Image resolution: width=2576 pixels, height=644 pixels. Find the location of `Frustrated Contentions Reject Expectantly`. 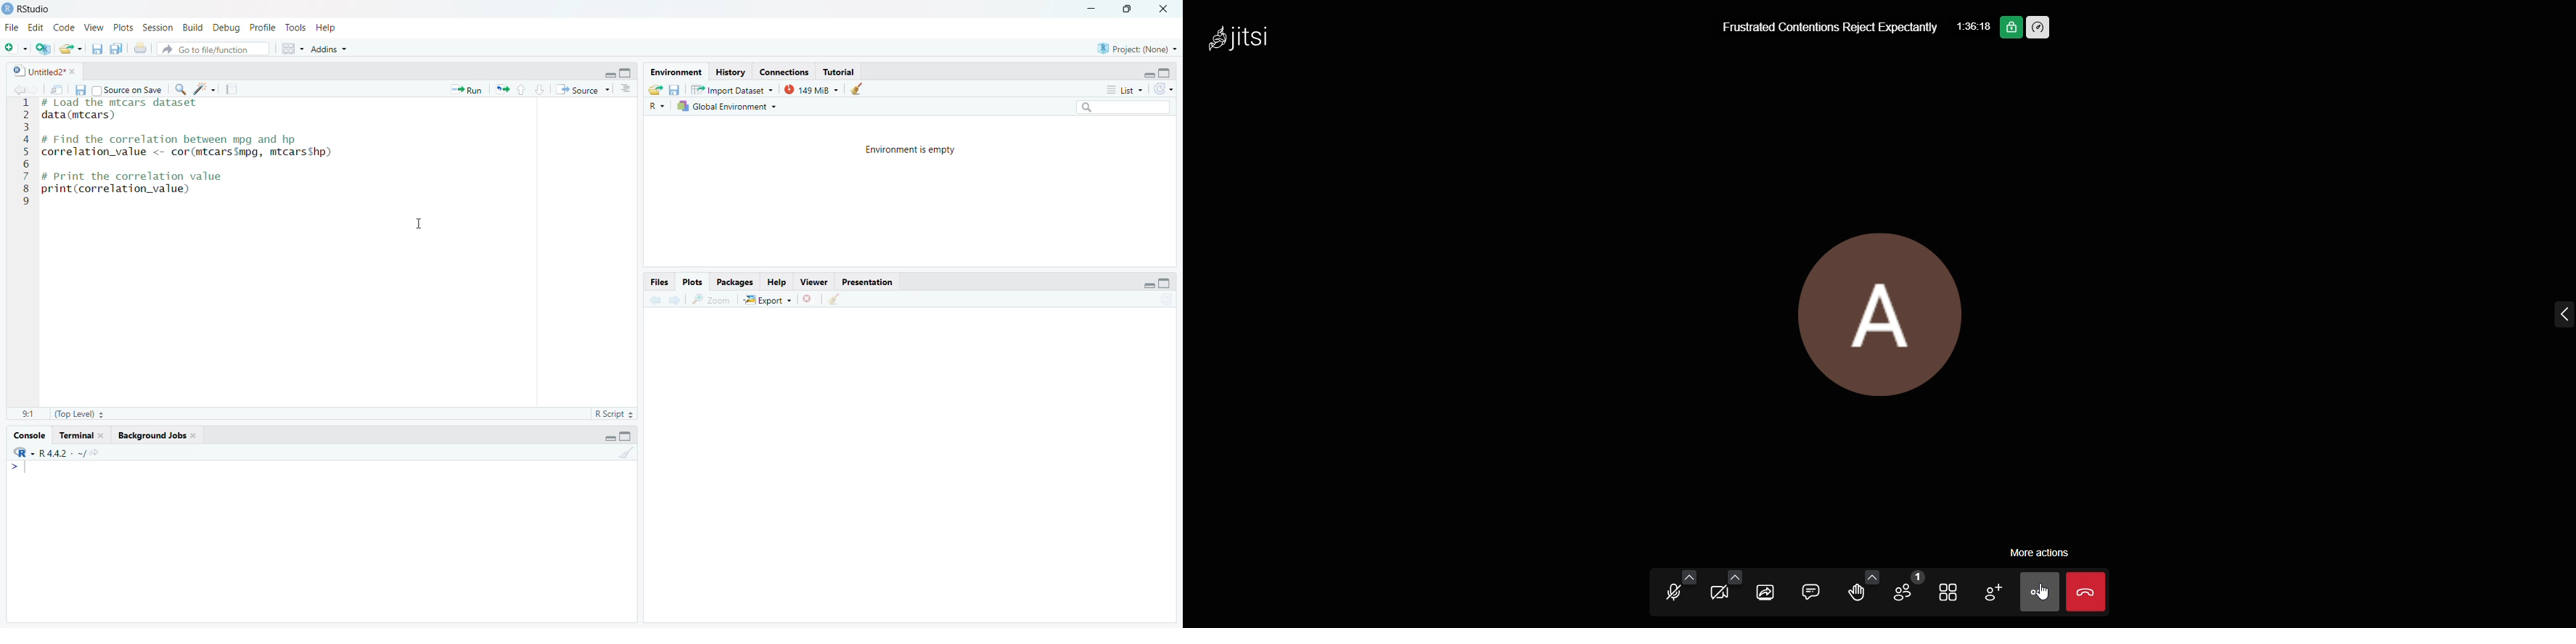

Frustrated Contentions Reject Expectantly is located at coordinates (1830, 30).